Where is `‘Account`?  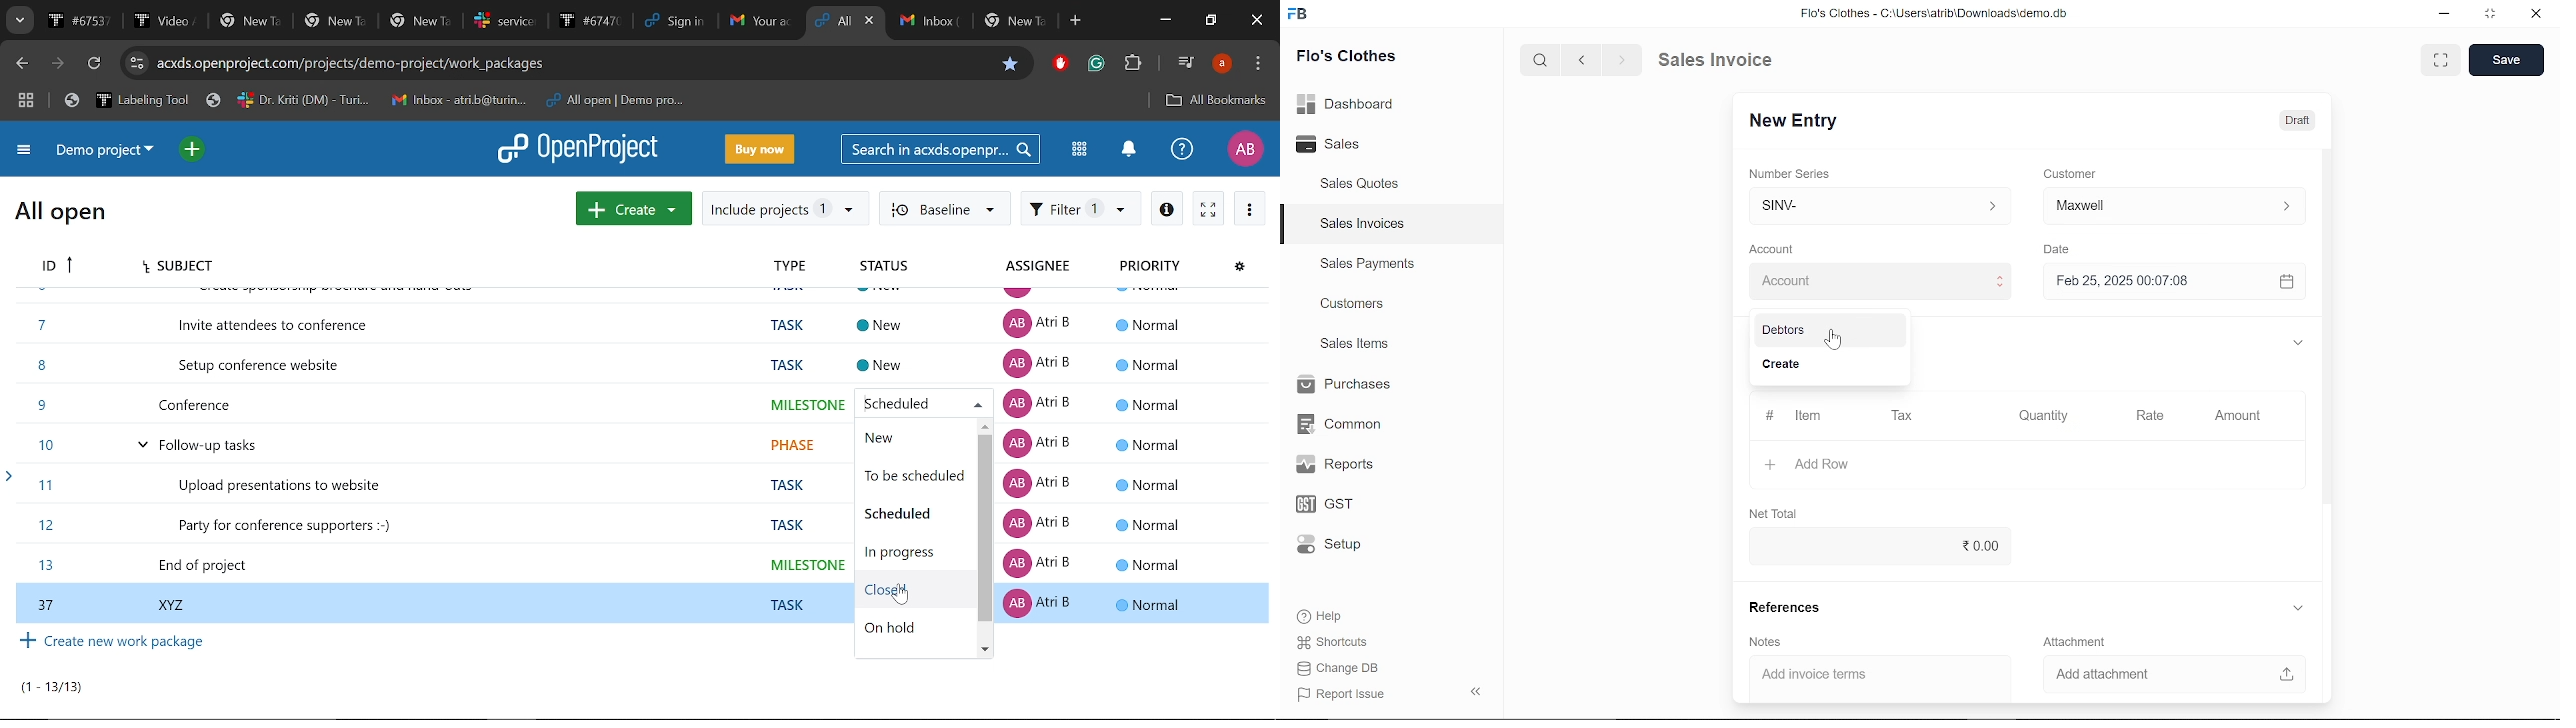
‘Account is located at coordinates (1771, 248).